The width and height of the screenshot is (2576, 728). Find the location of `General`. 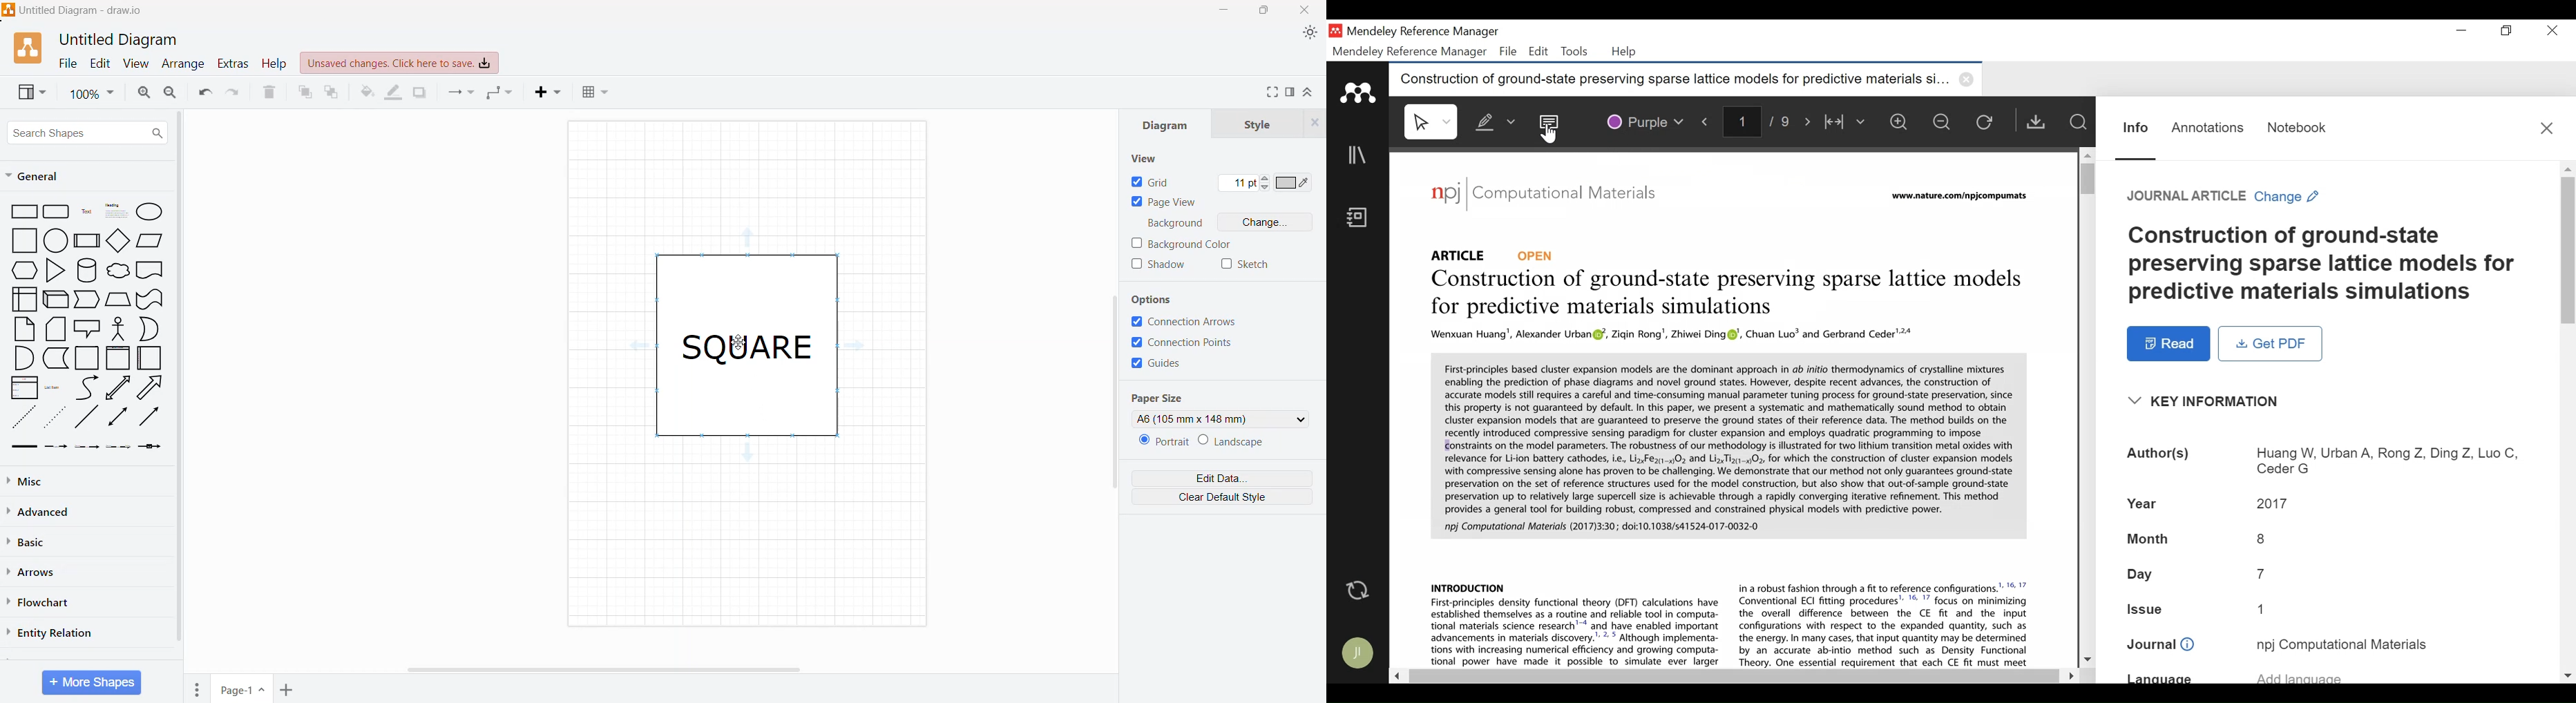

General is located at coordinates (39, 177).